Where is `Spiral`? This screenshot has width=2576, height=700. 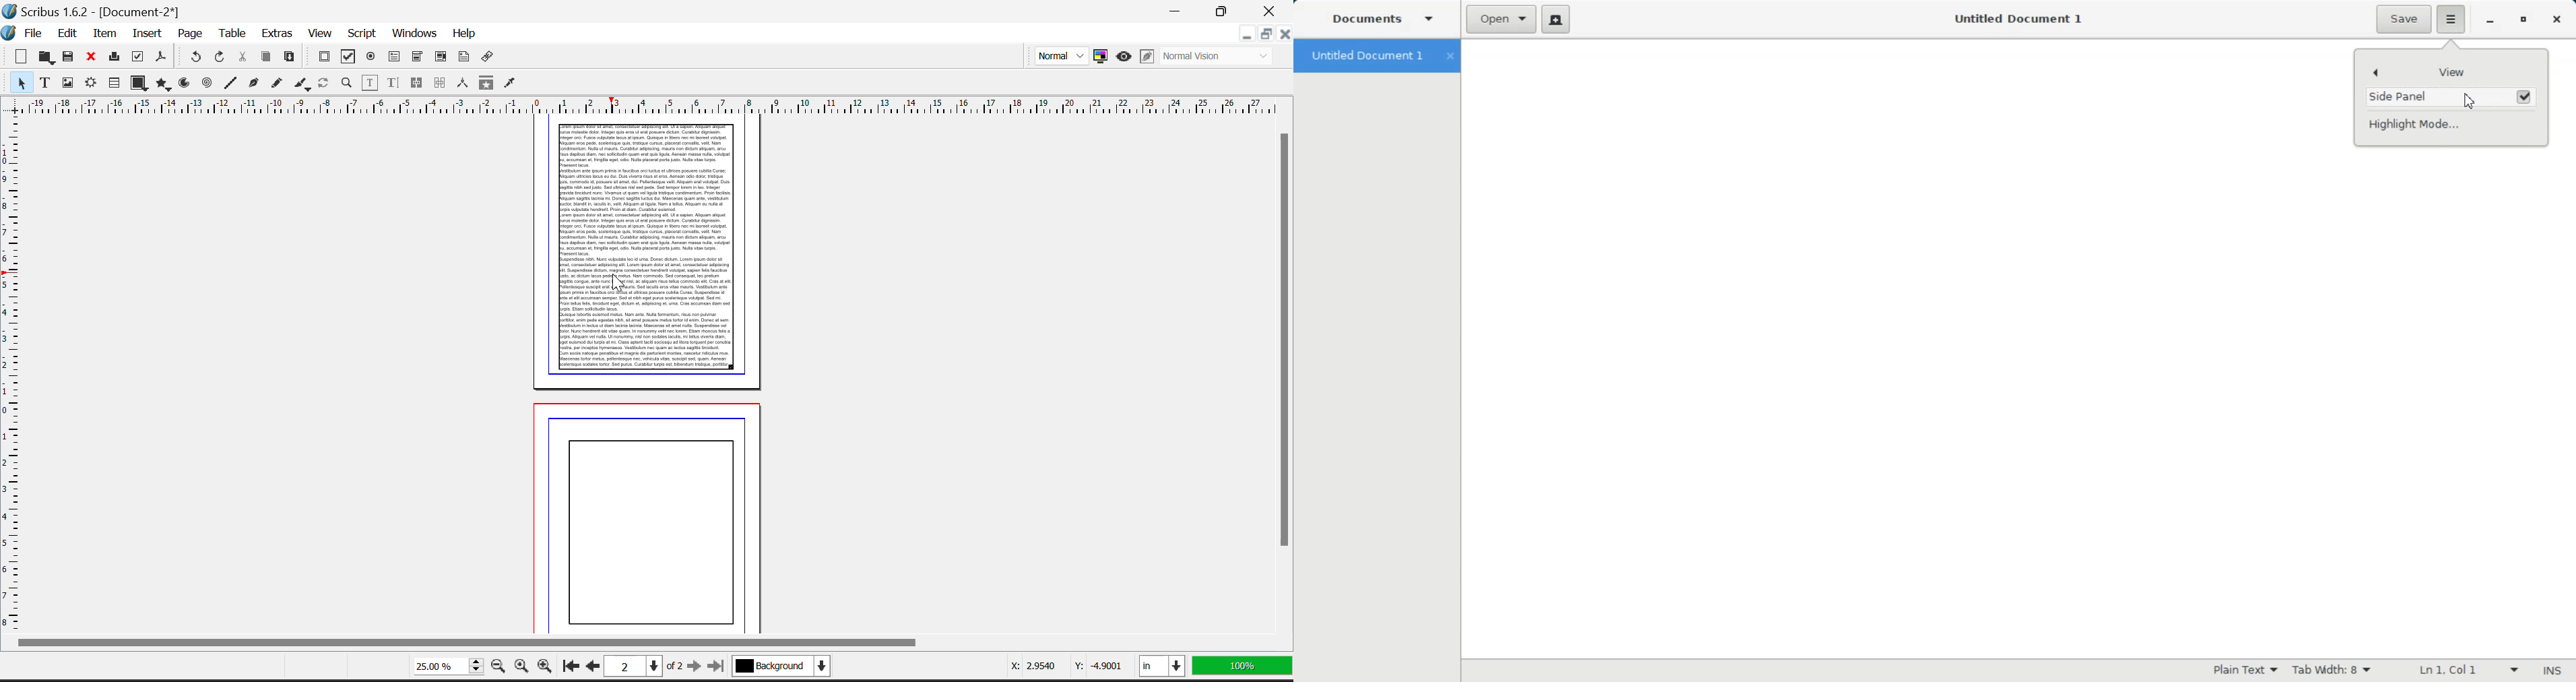 Spiral is located at coordinates (207, 84).